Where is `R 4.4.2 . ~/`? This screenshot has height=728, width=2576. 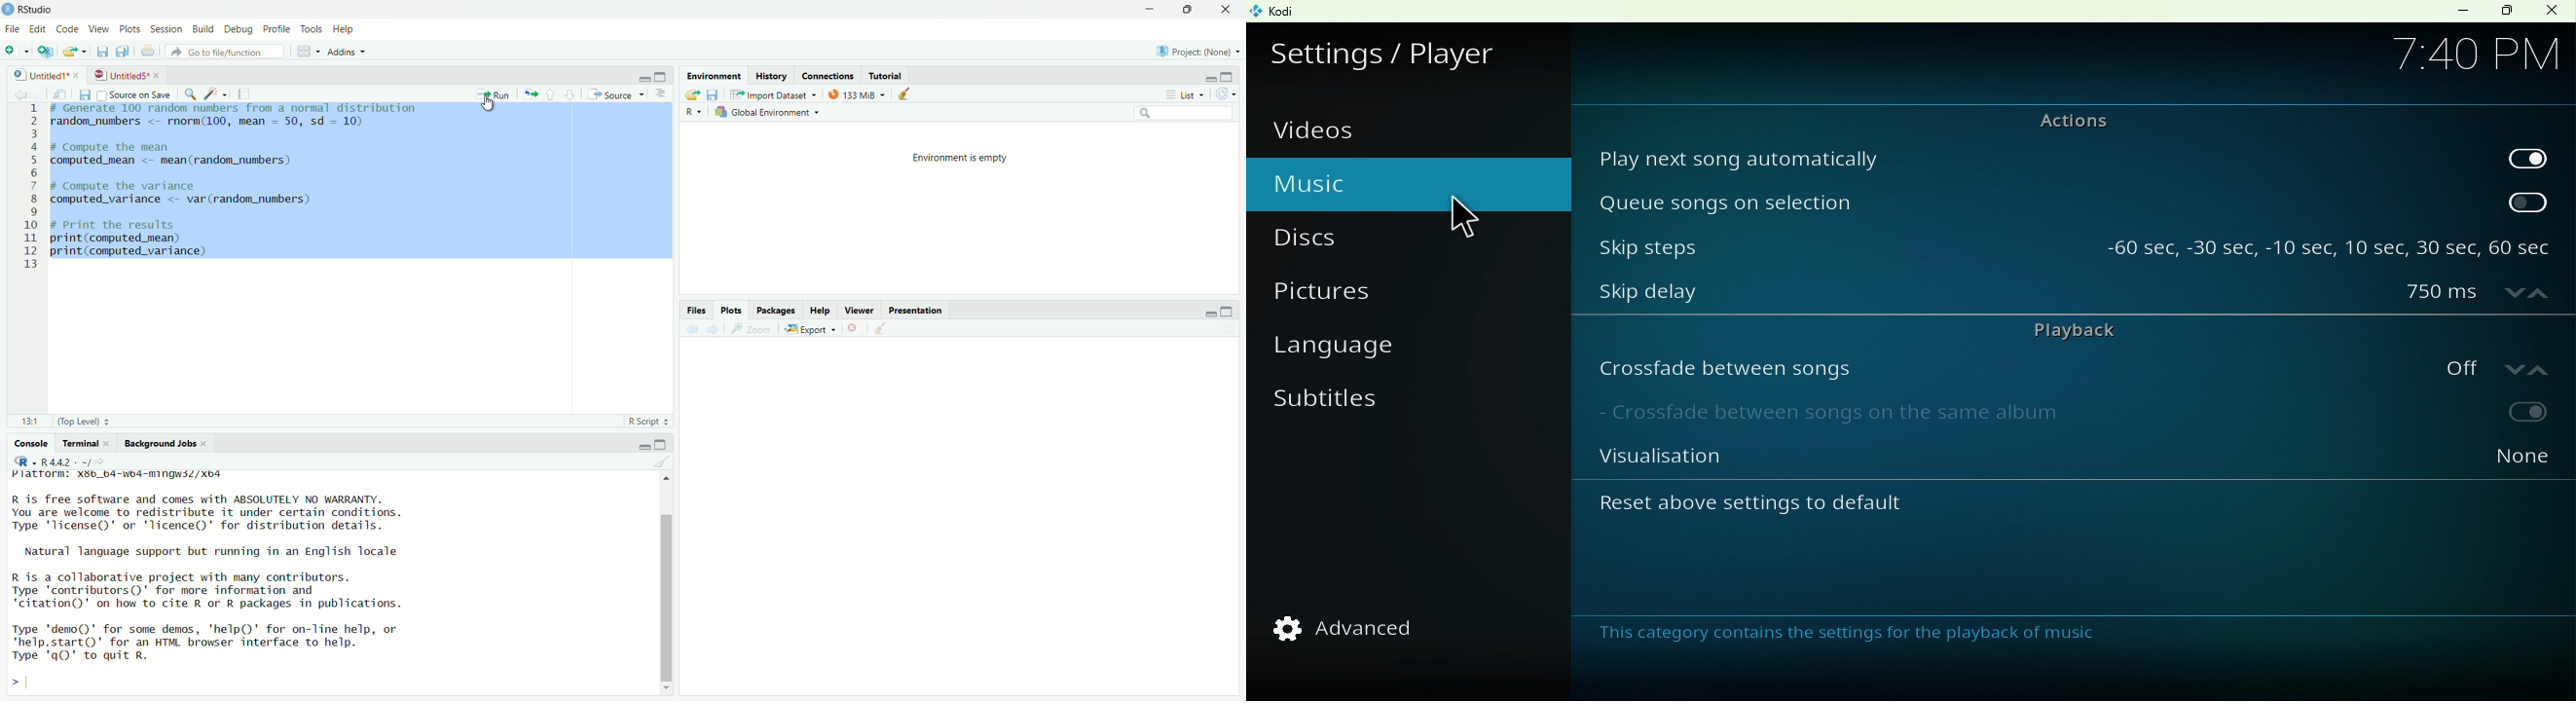 R 4.4.2 . ~/ is located at coordinates (66, 461).